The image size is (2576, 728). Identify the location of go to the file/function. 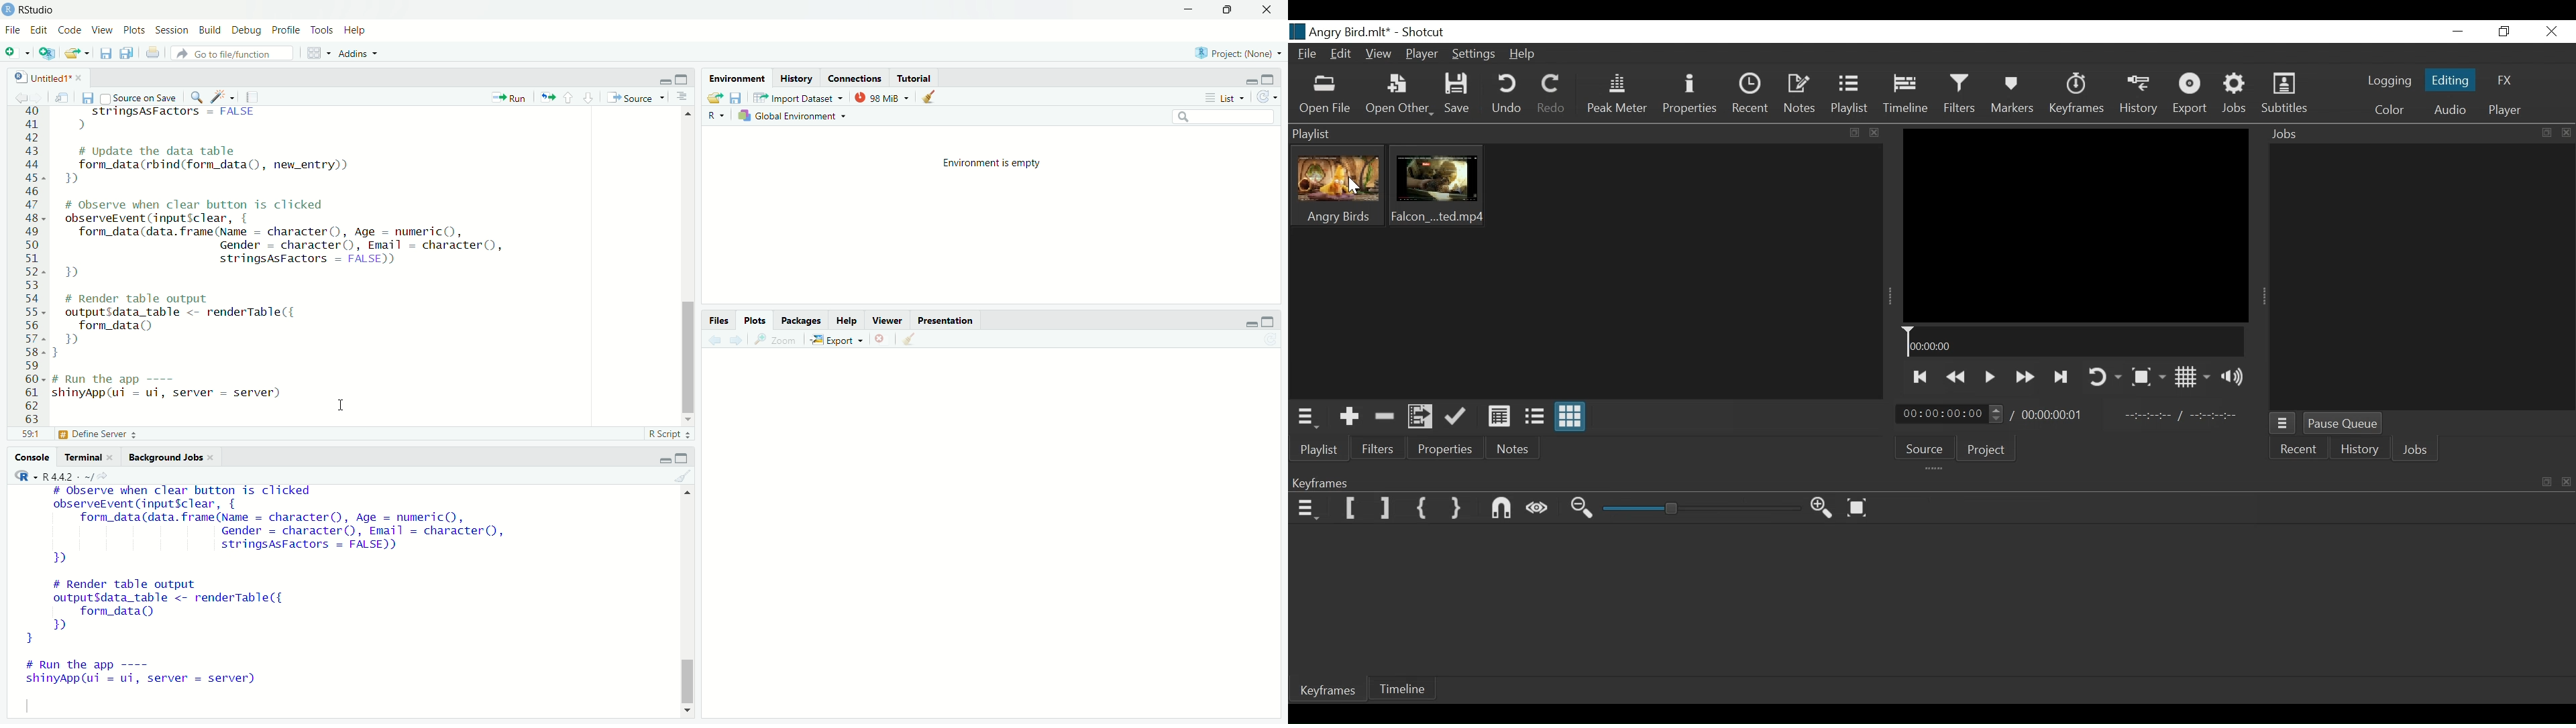
(232, 53).